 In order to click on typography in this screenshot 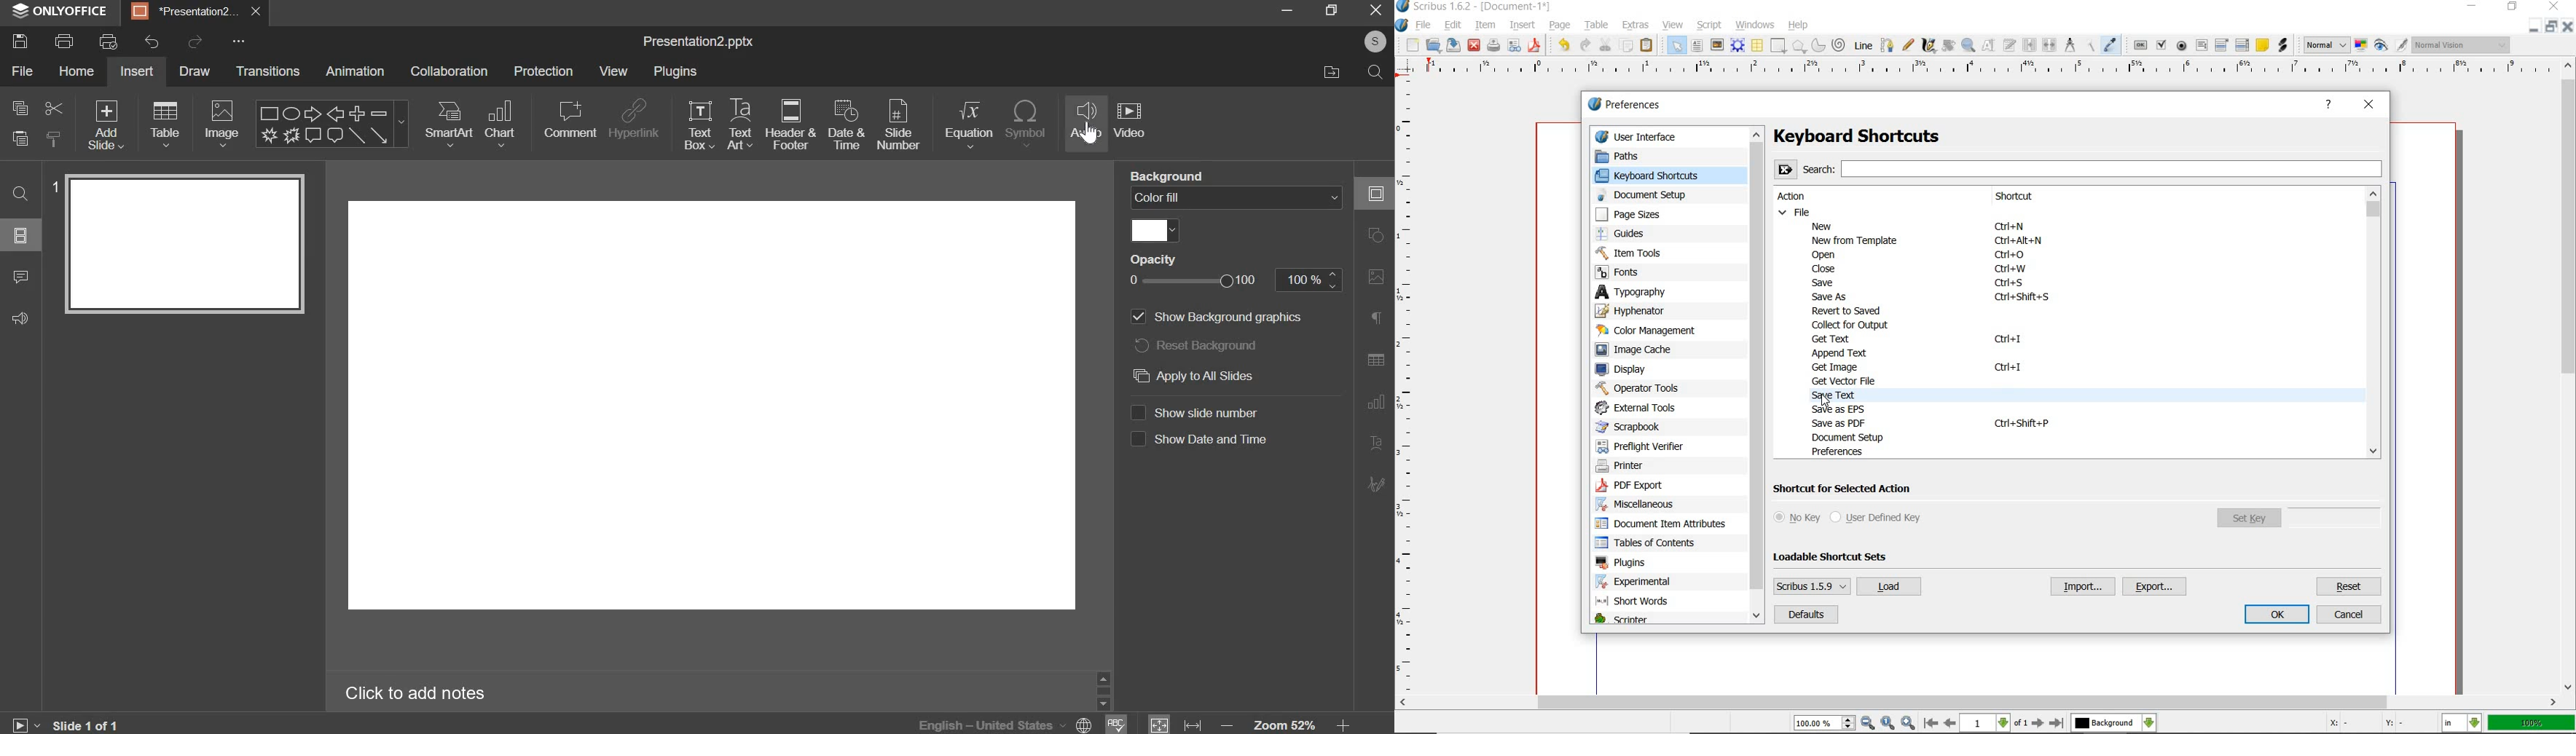, I will do `click(1643, 292)`.